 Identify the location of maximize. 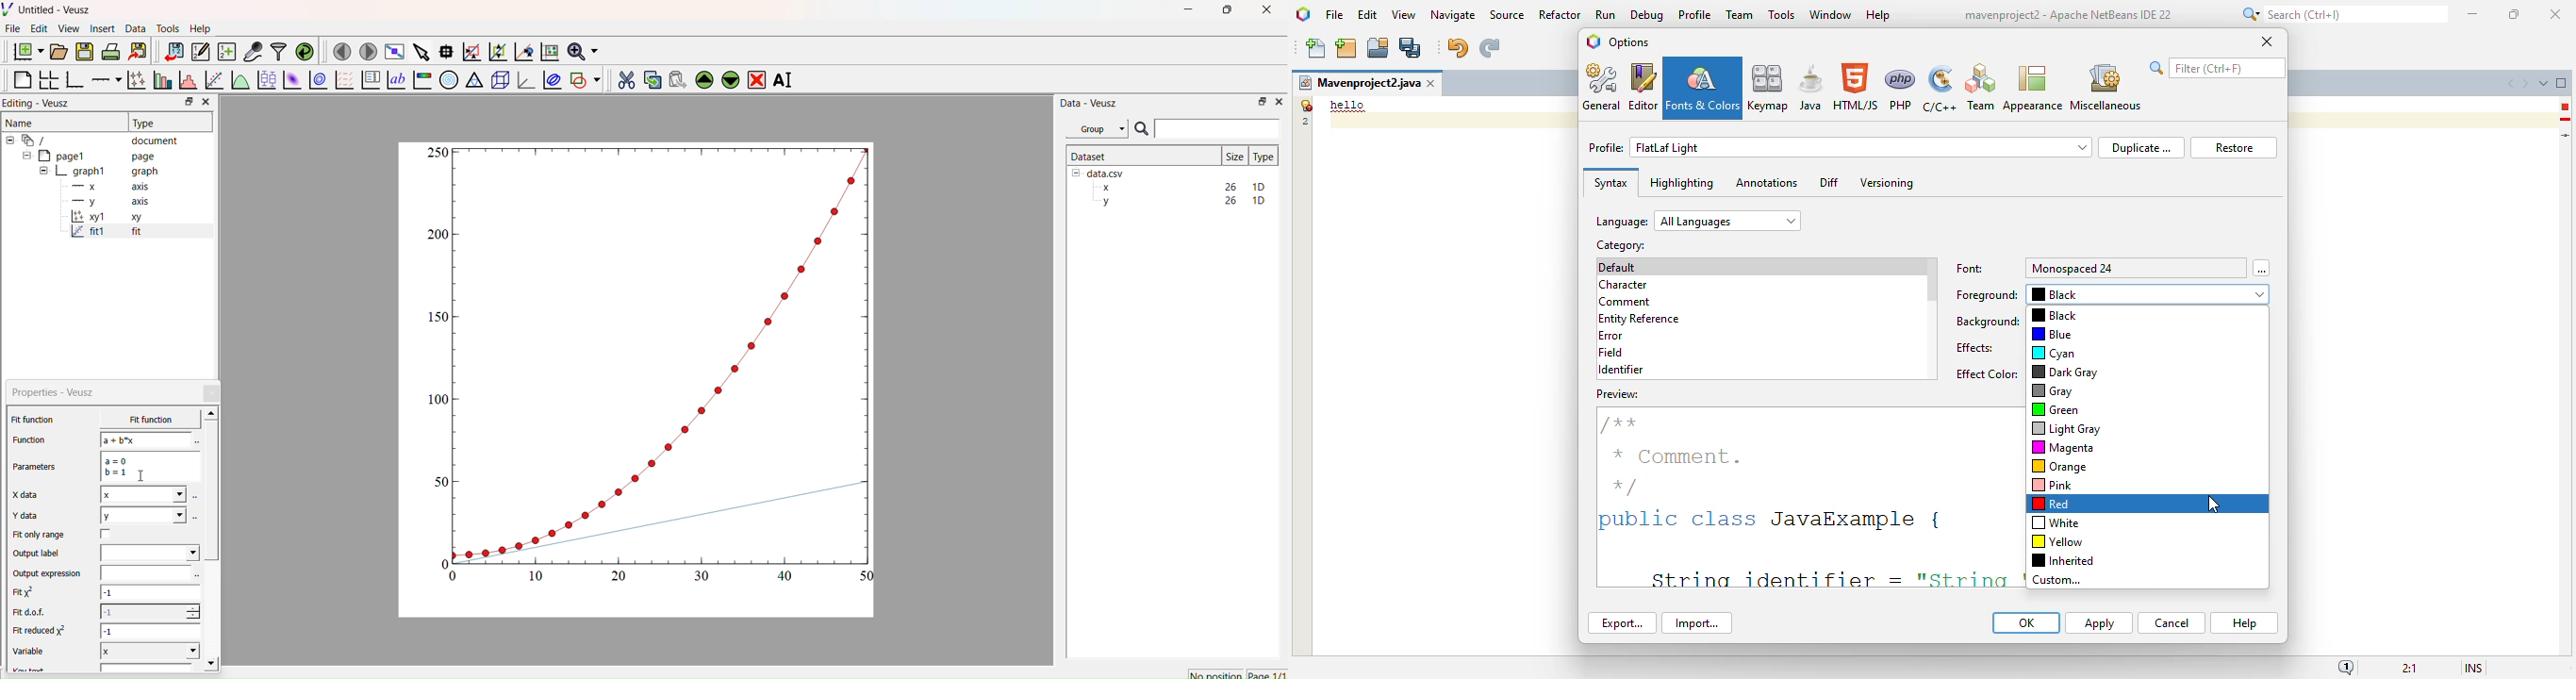
(2513, 14).